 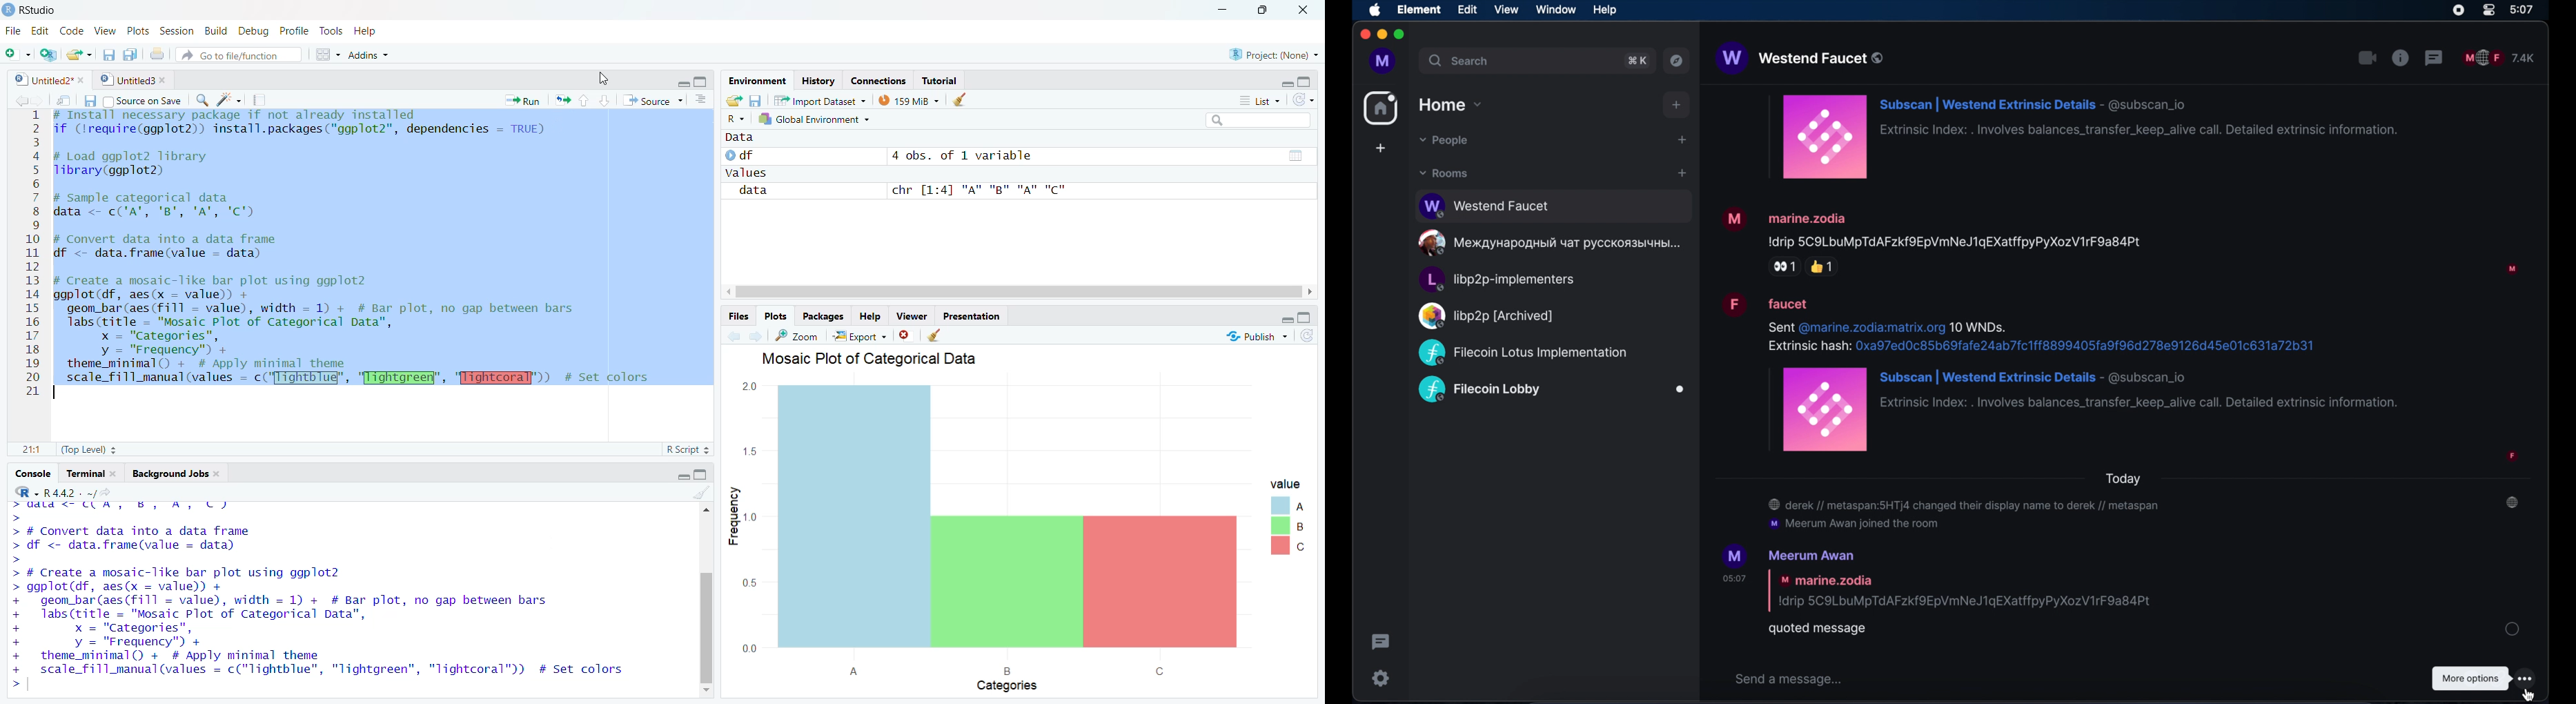 What do you see at coordinates (105, 32) in the screenshot?
I see `View` at bounding box center [105, 32].